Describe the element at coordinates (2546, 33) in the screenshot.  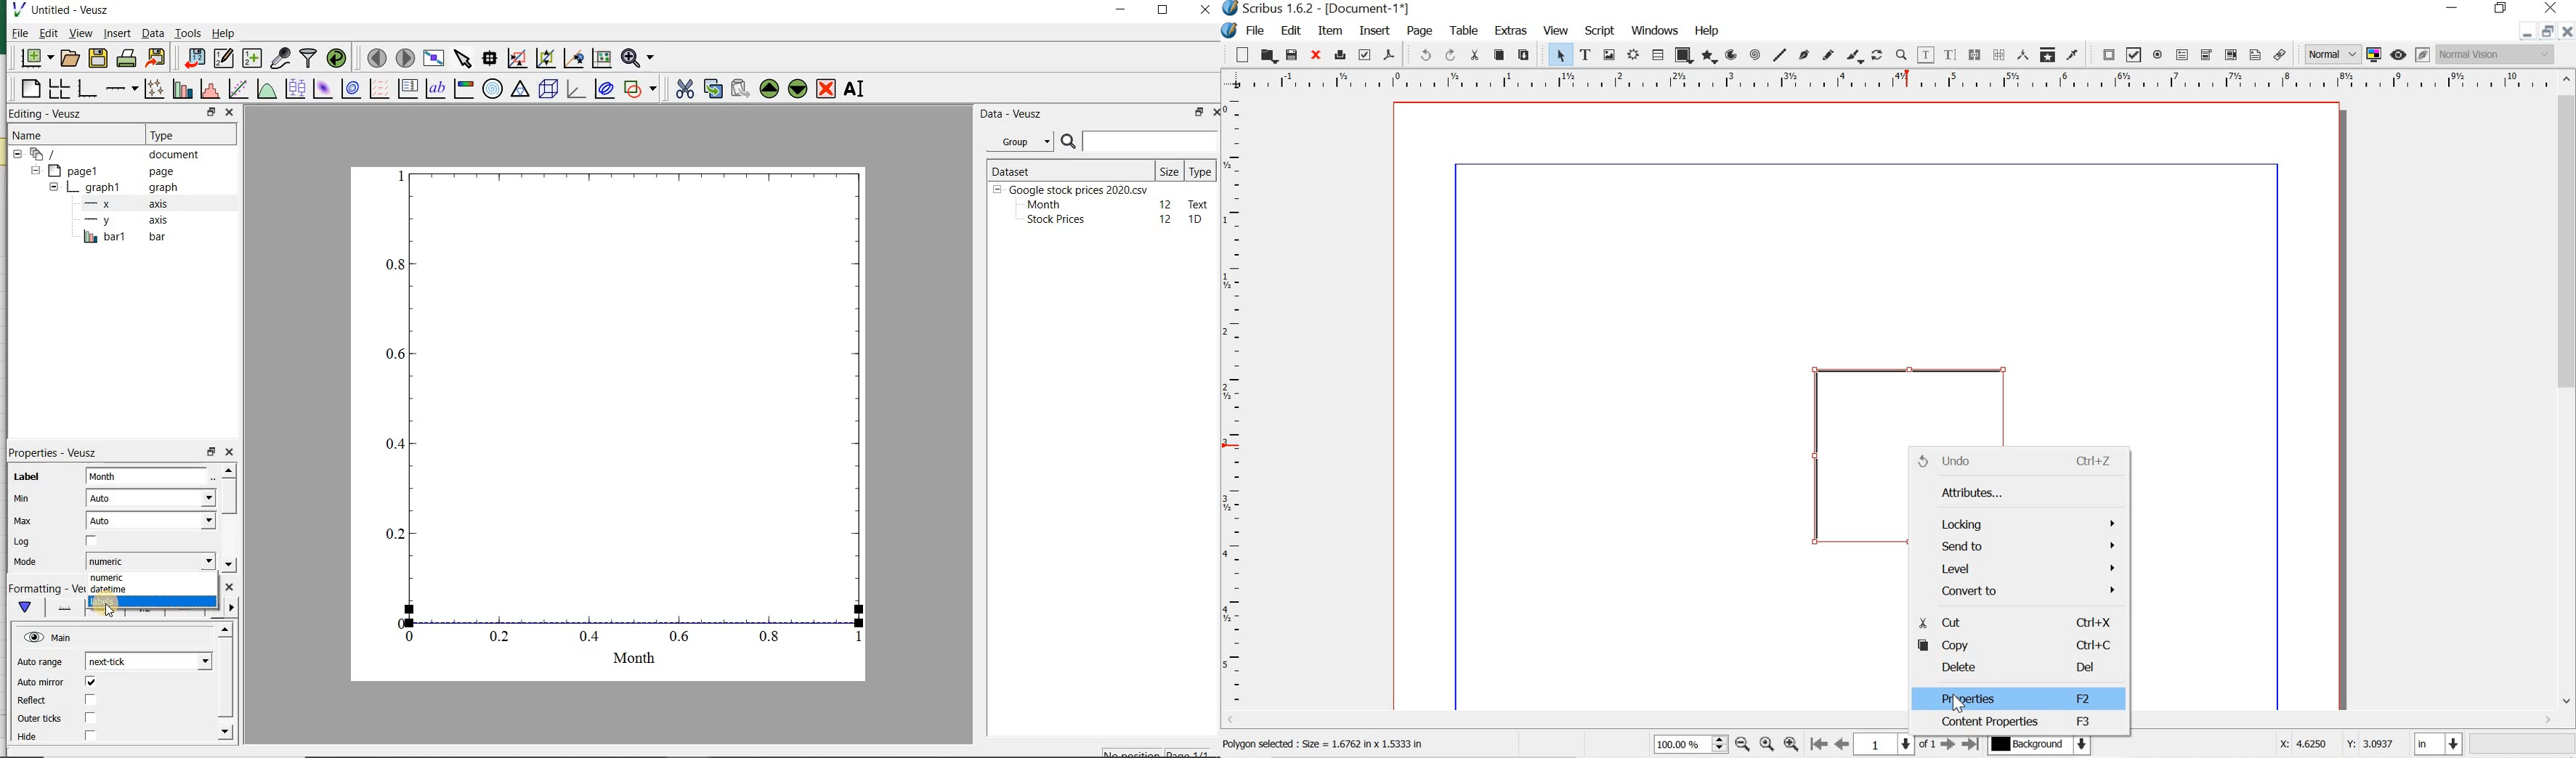
I see `RESTORE DOWN` at that location.